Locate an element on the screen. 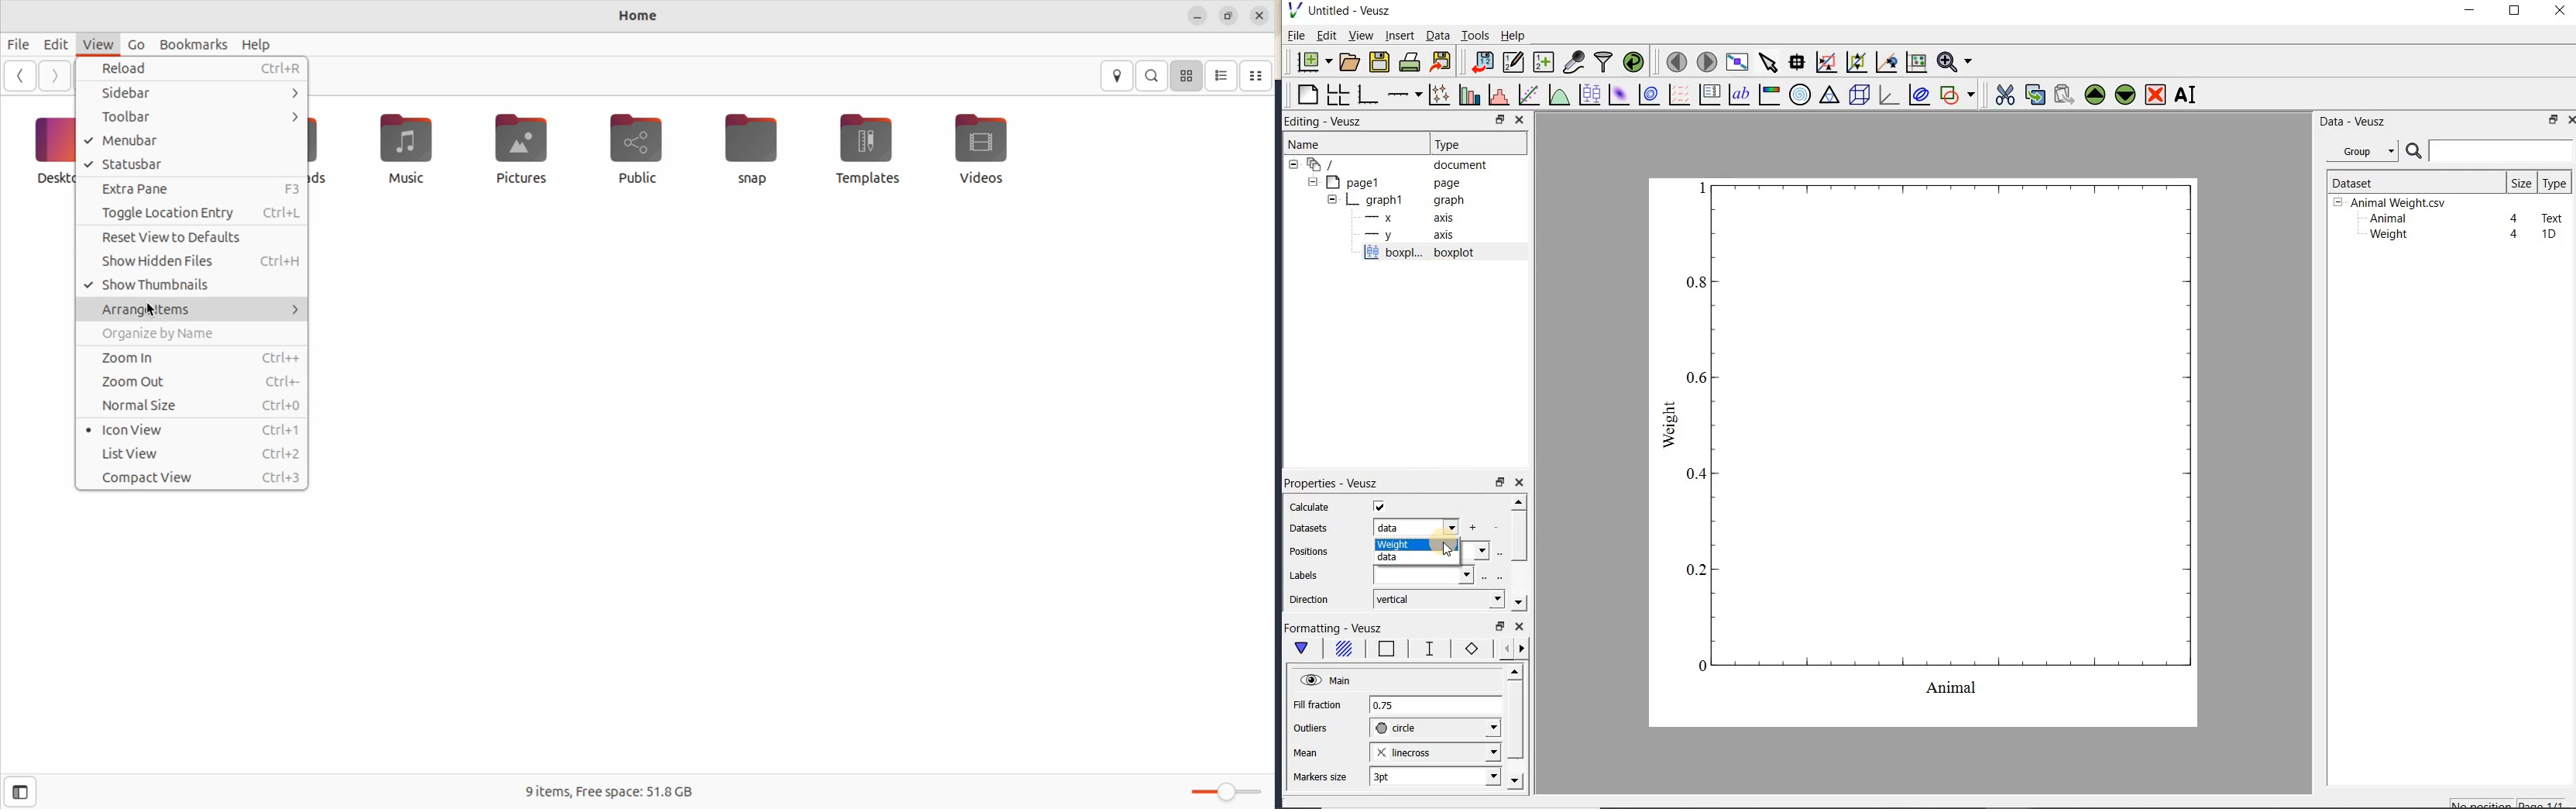 The height and width of the screenshot is (812, 2576). Data is located at coordinates (1437, 35).